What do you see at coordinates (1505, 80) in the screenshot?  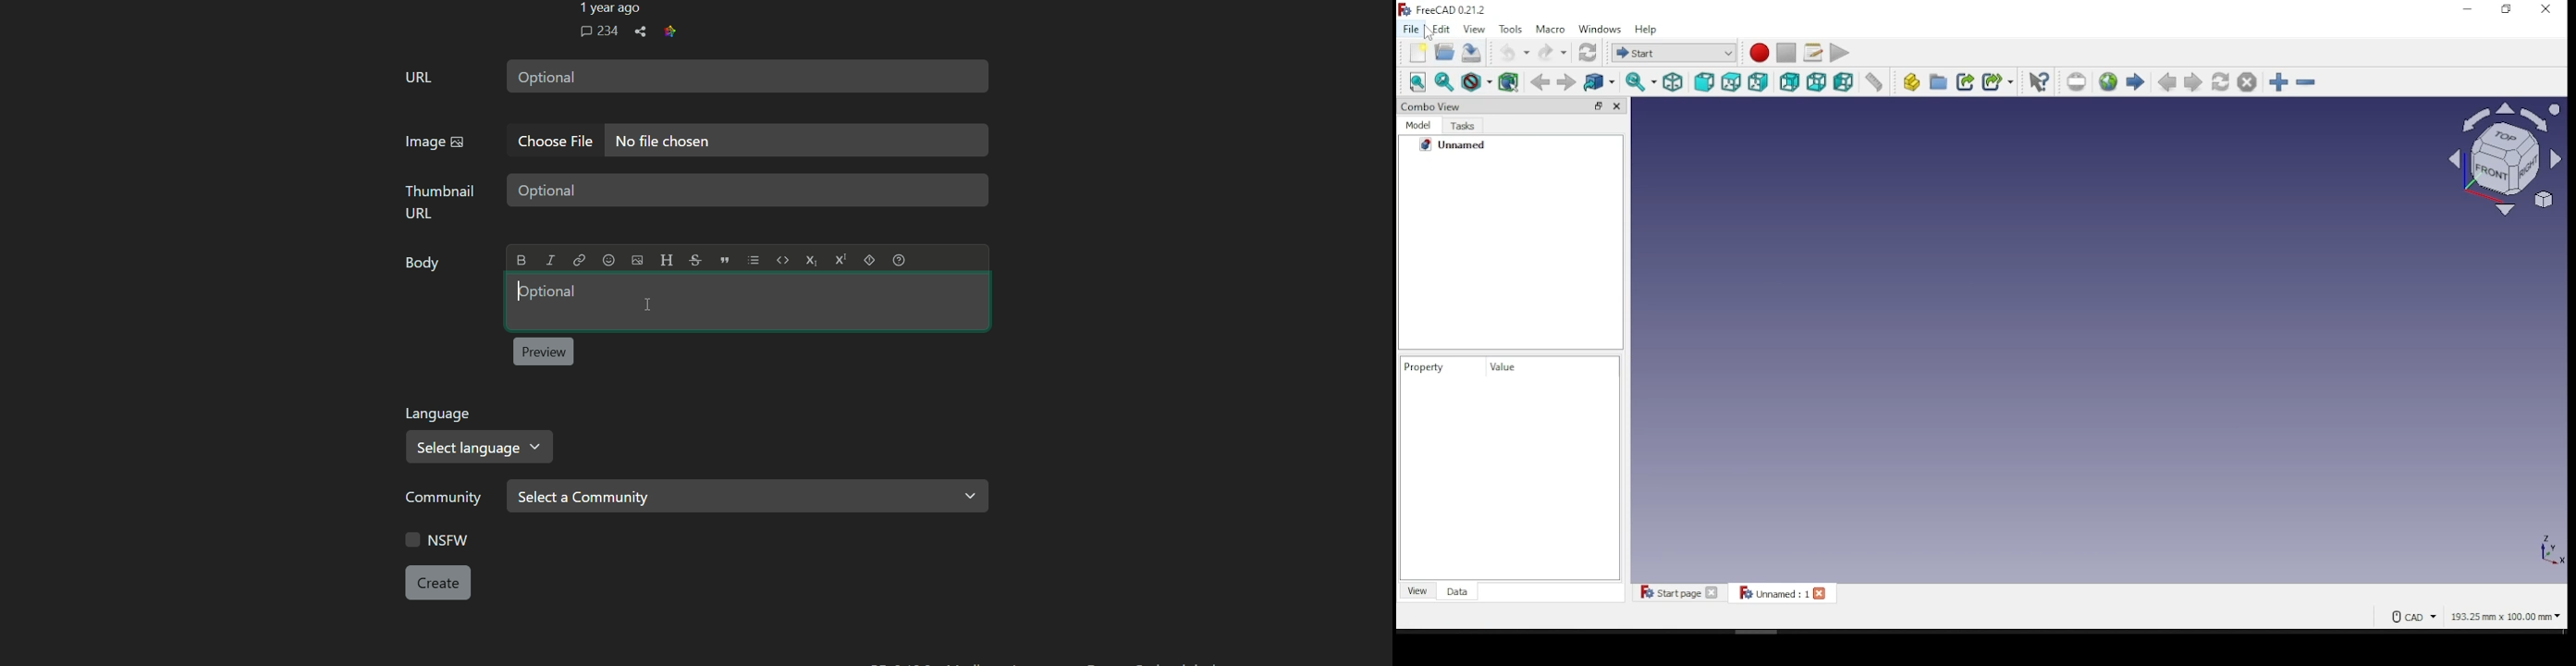 I see `bounding box` at bounding box center [1505, 80].